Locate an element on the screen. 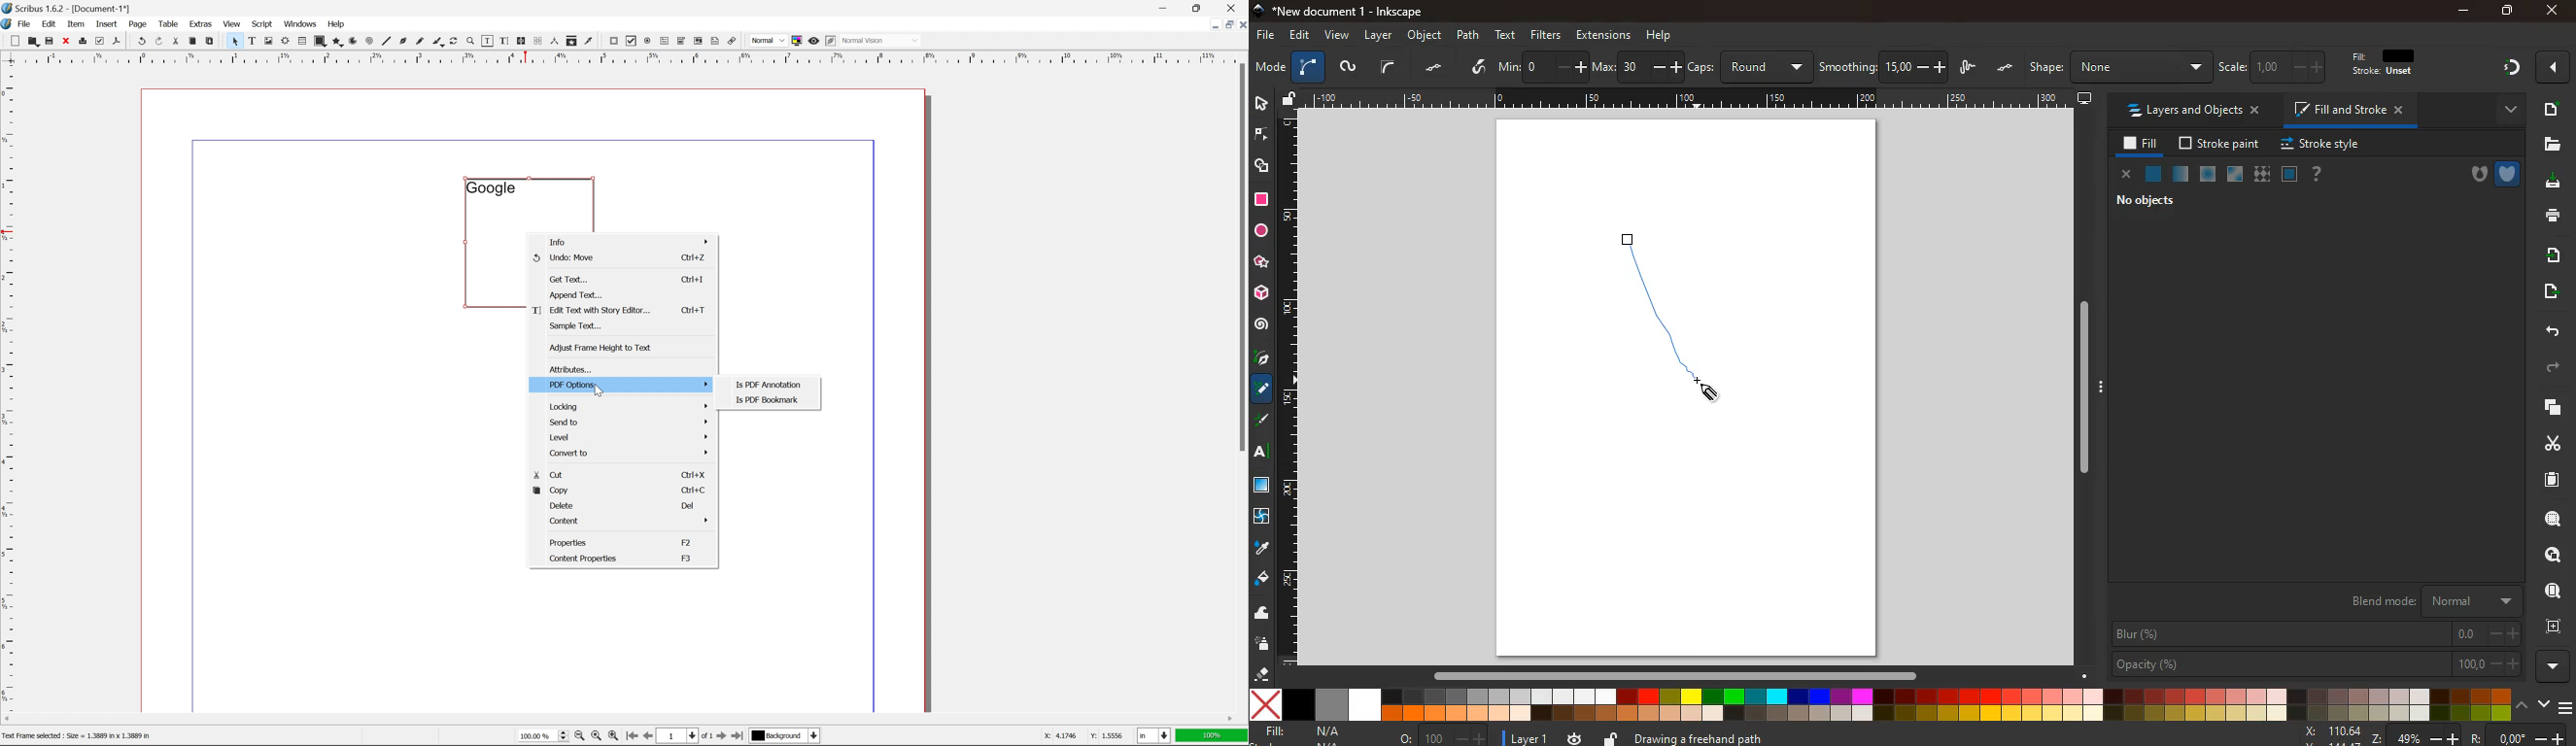 The width and height of the screenshot is (2576, 756). insert is located at coordinates (106, 23).